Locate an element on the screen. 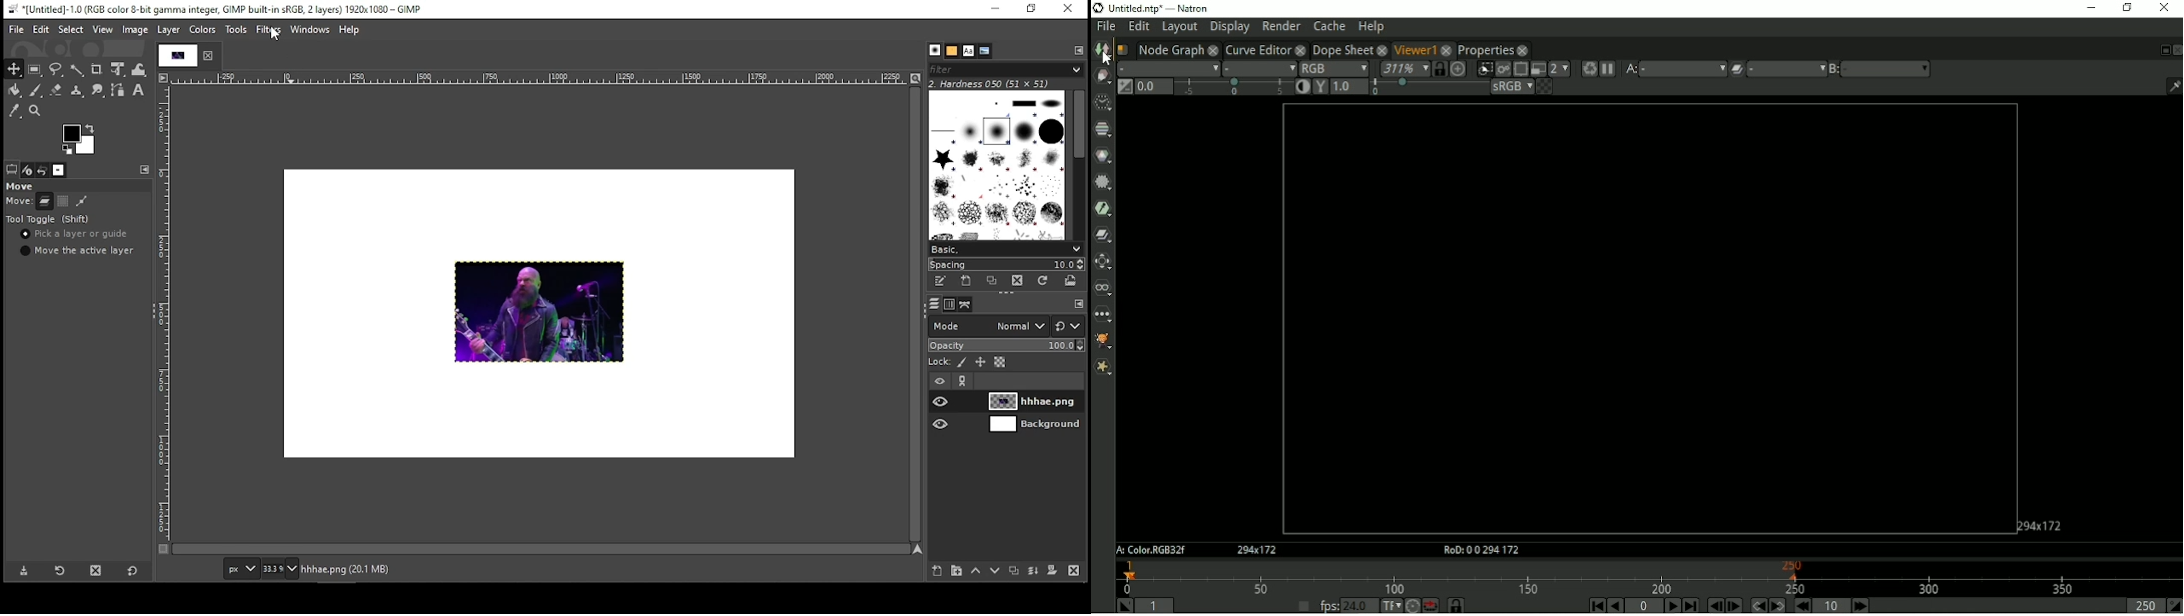 The height and width of the screenshot is (616, 2184). spacing is located at coordinates (1005, 264).